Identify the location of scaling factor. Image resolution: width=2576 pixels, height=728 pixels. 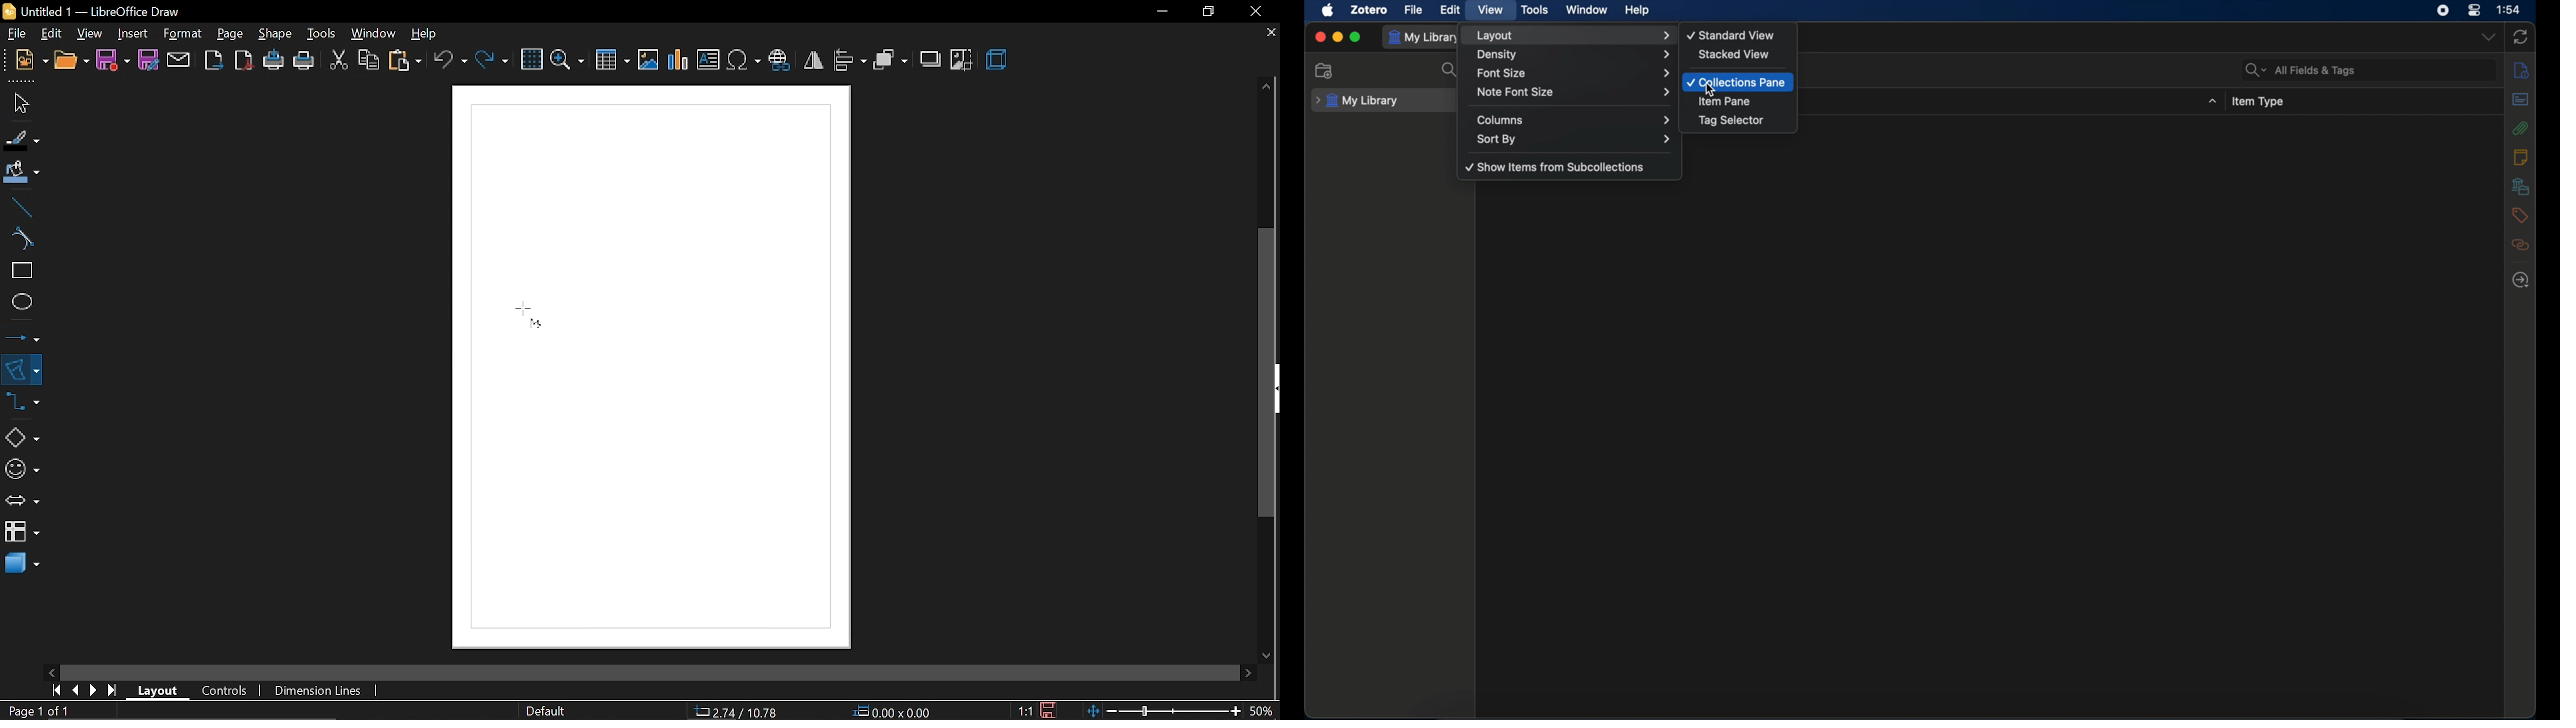
(1030, 710).